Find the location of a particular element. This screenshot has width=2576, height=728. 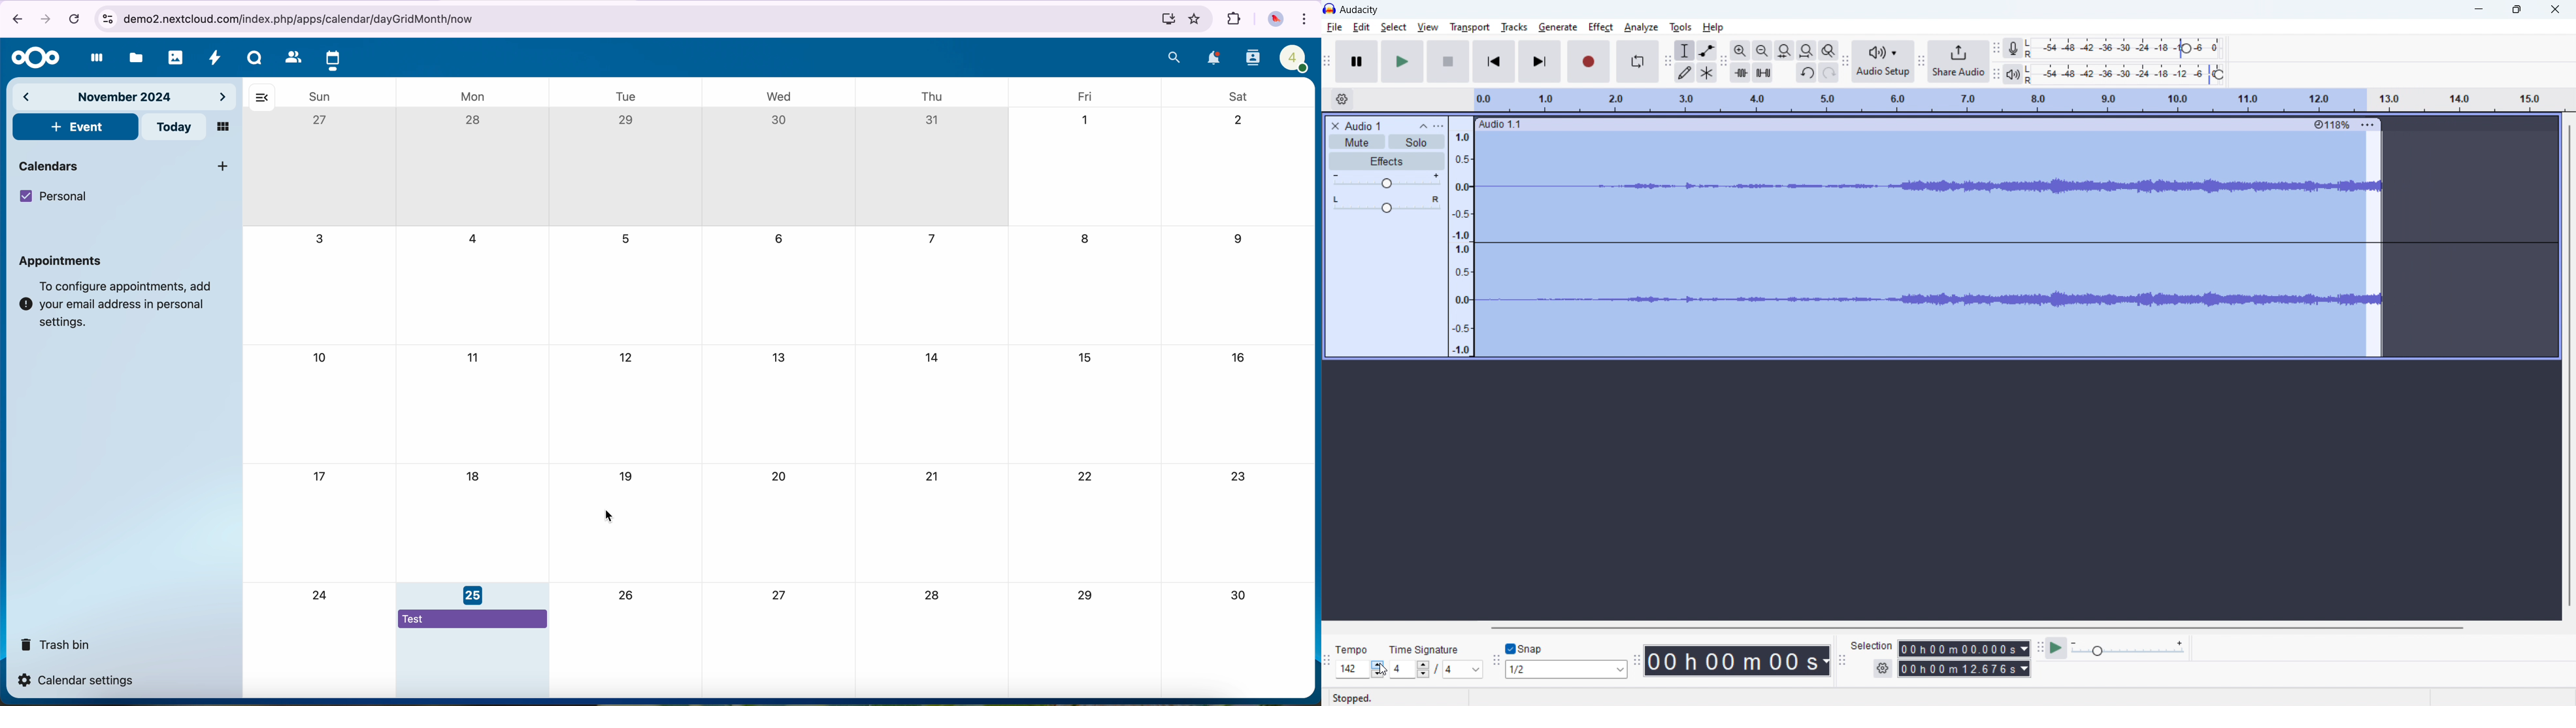

Cursor is located at coordinates (1381, 667).